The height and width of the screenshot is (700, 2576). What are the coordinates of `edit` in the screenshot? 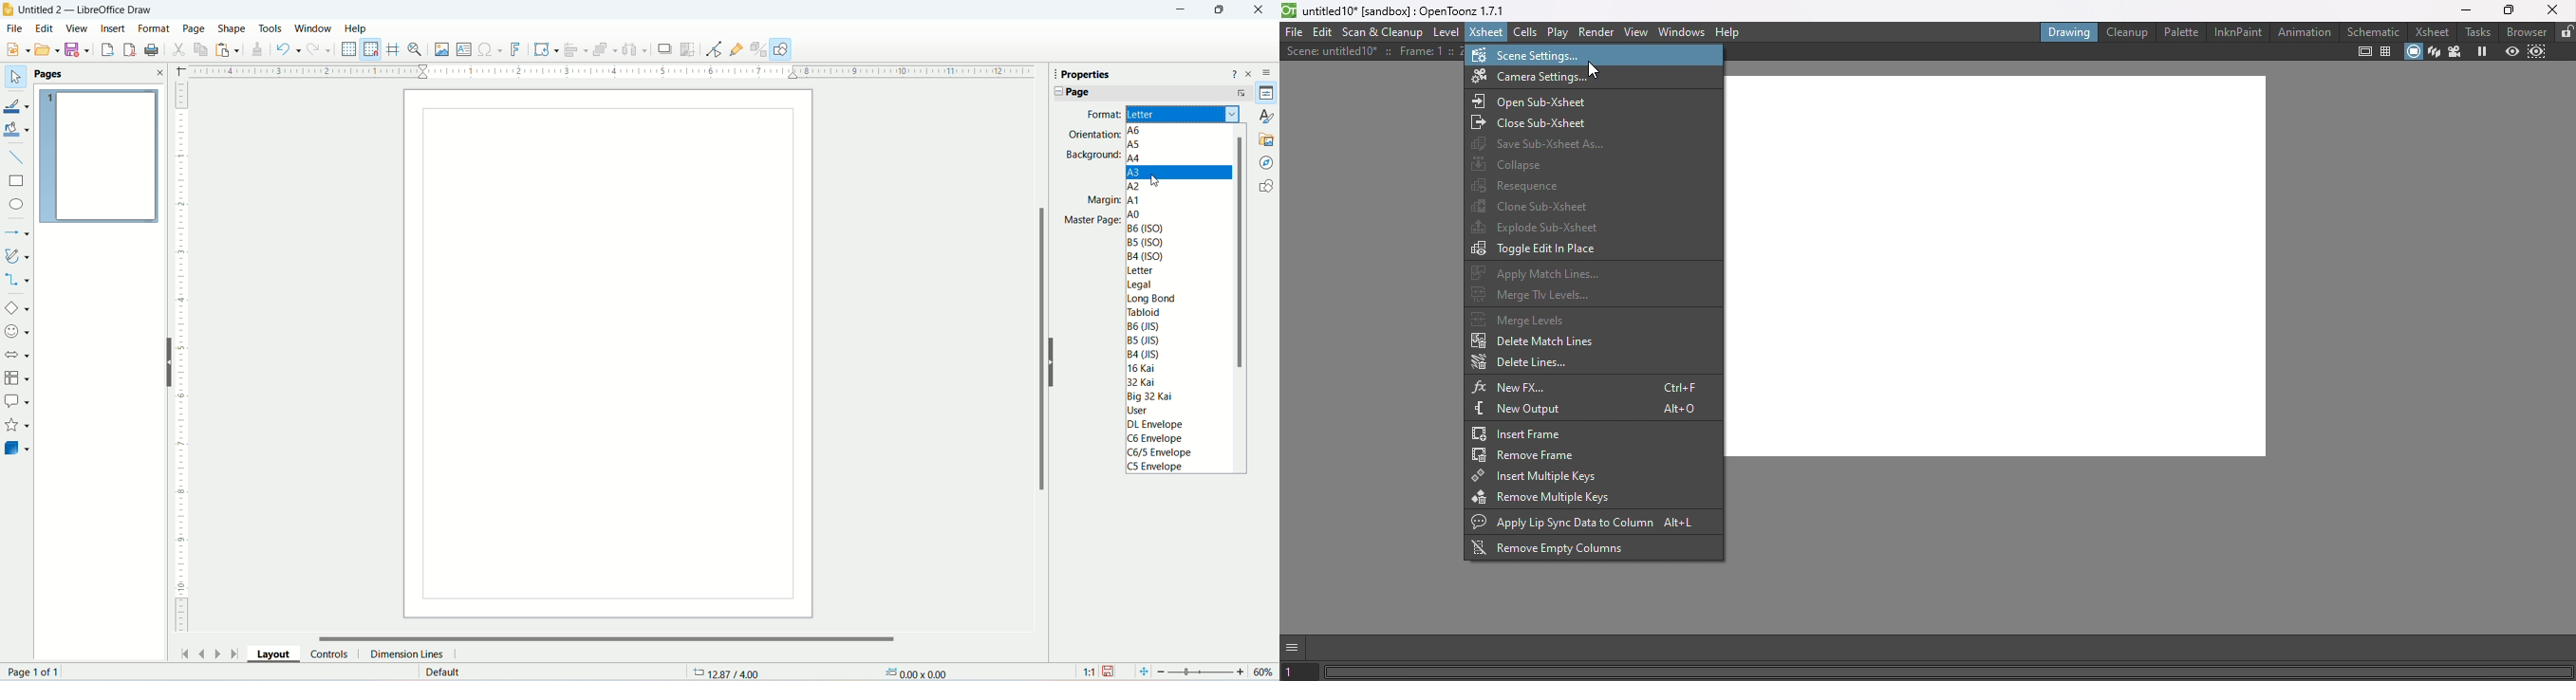 It's located at (44, 28).